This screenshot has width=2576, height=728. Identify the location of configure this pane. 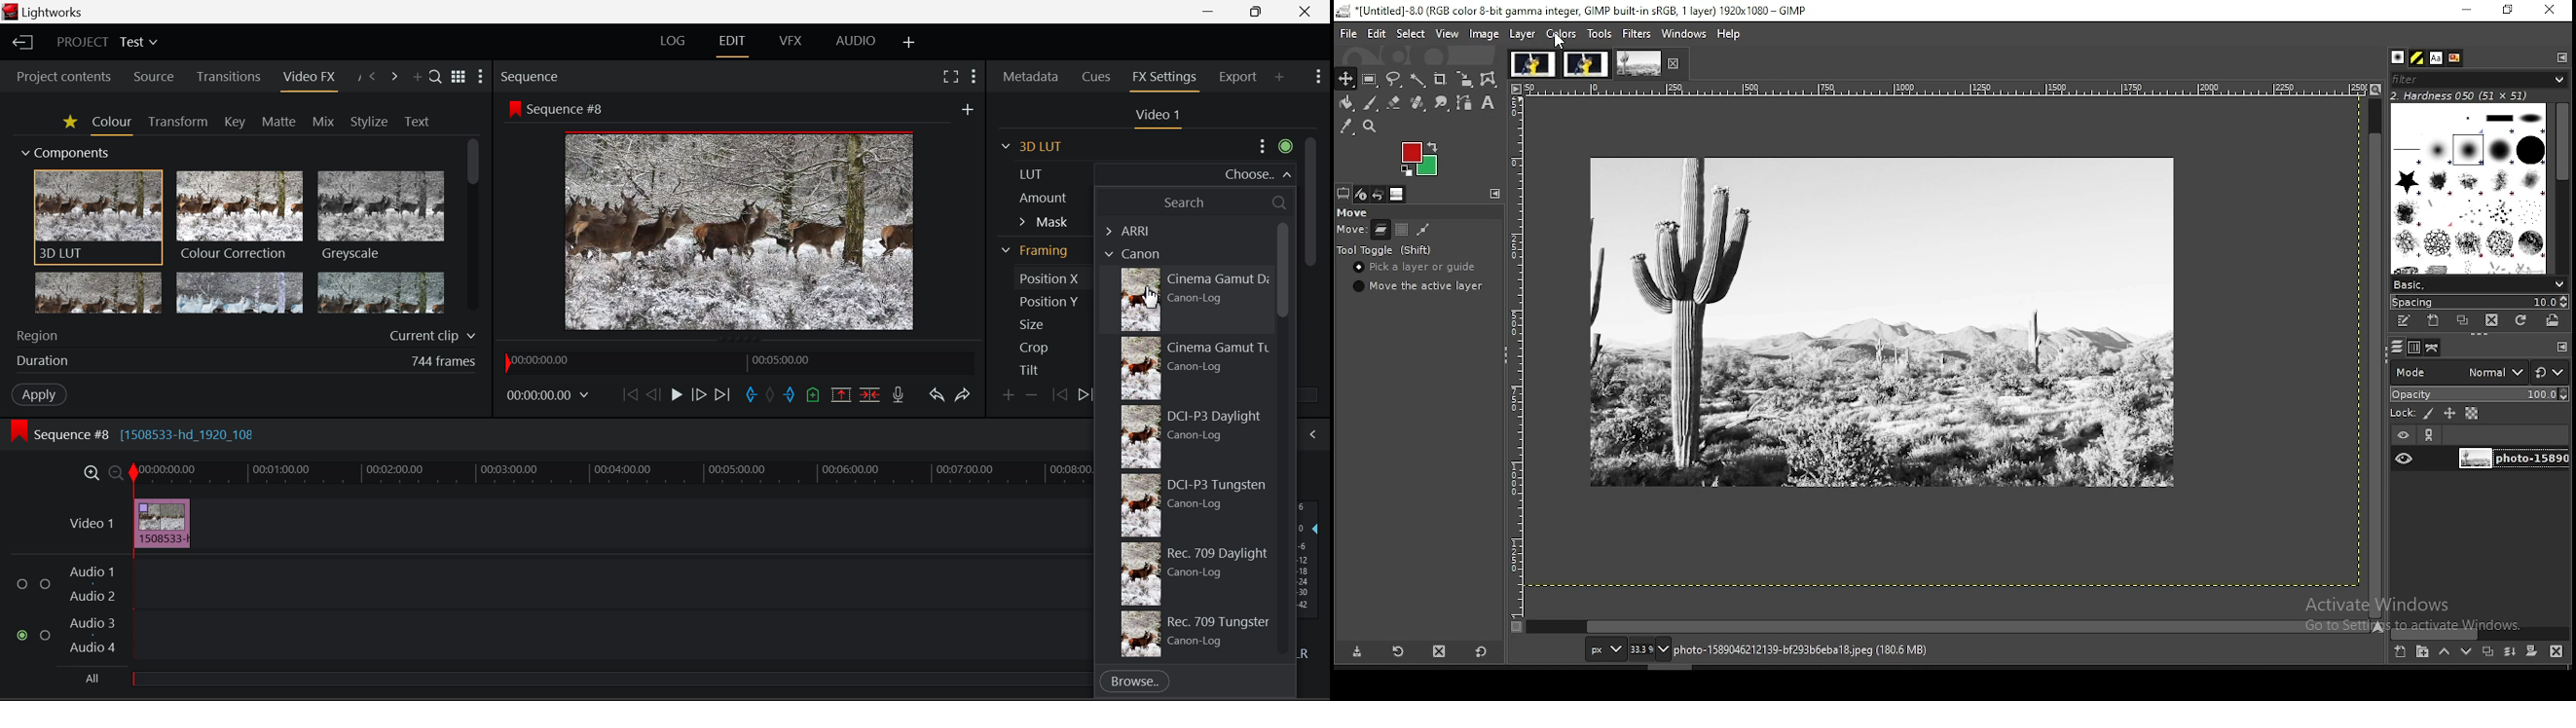
(2560, 56).